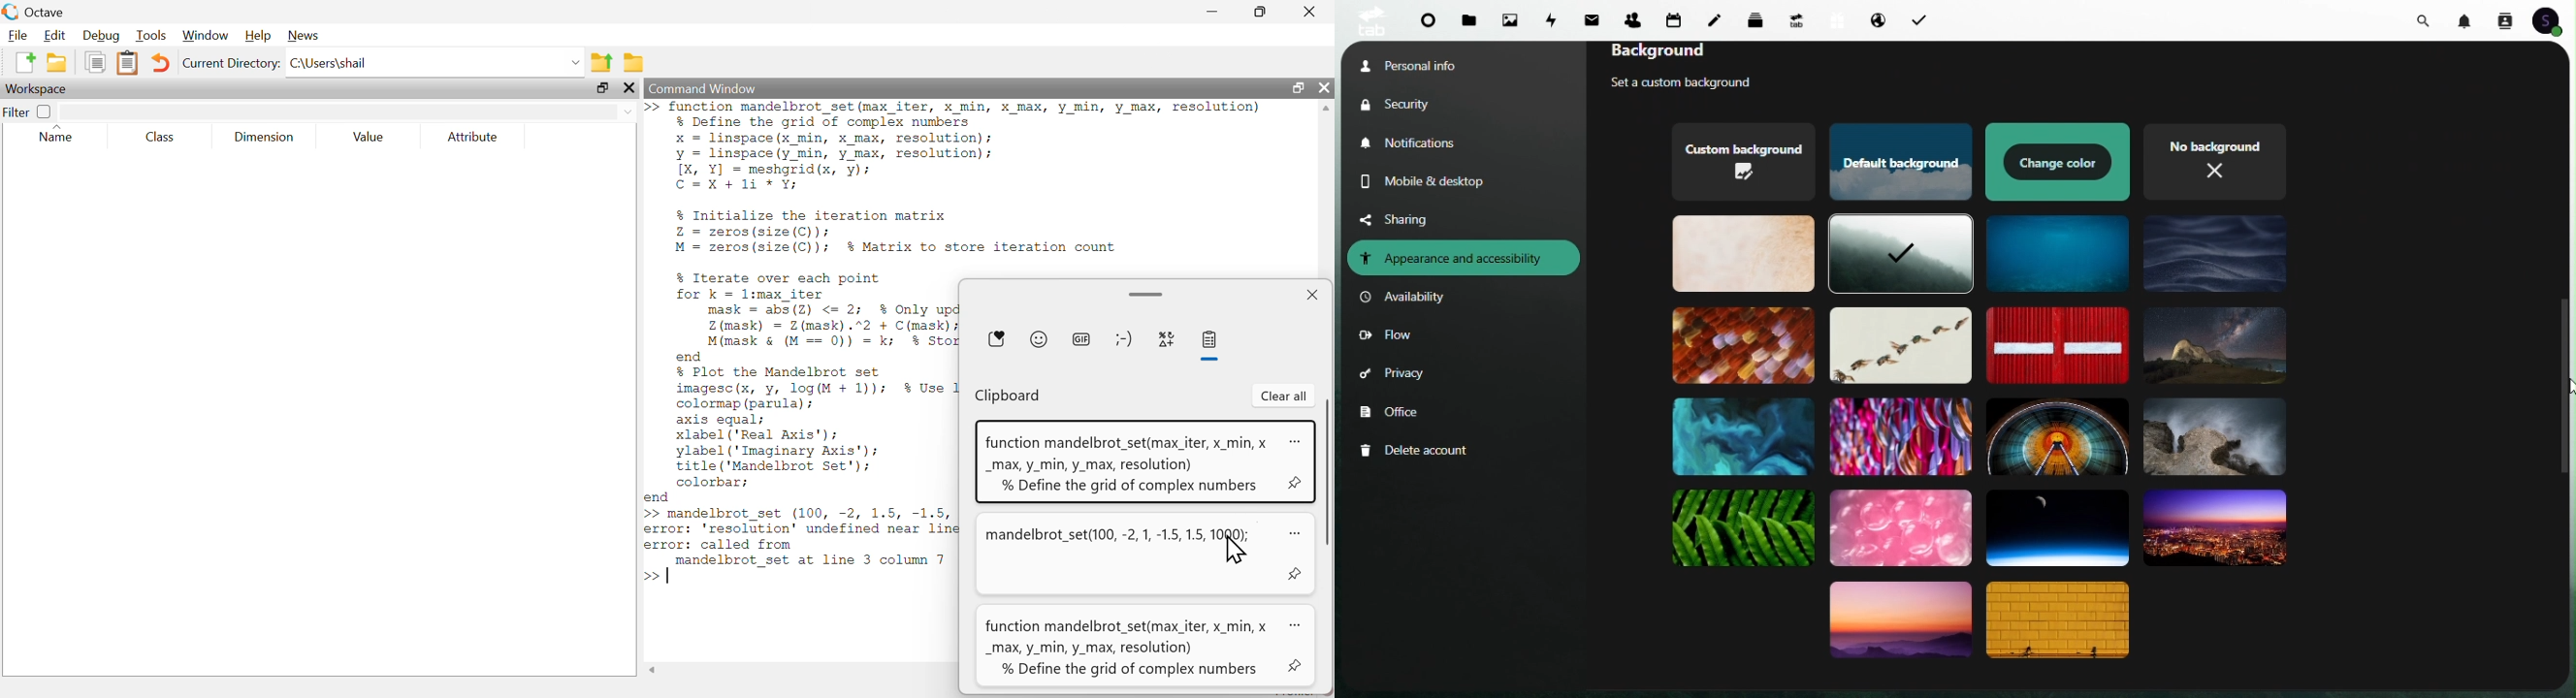  I want to click on Delete account, so click(1418, 451).